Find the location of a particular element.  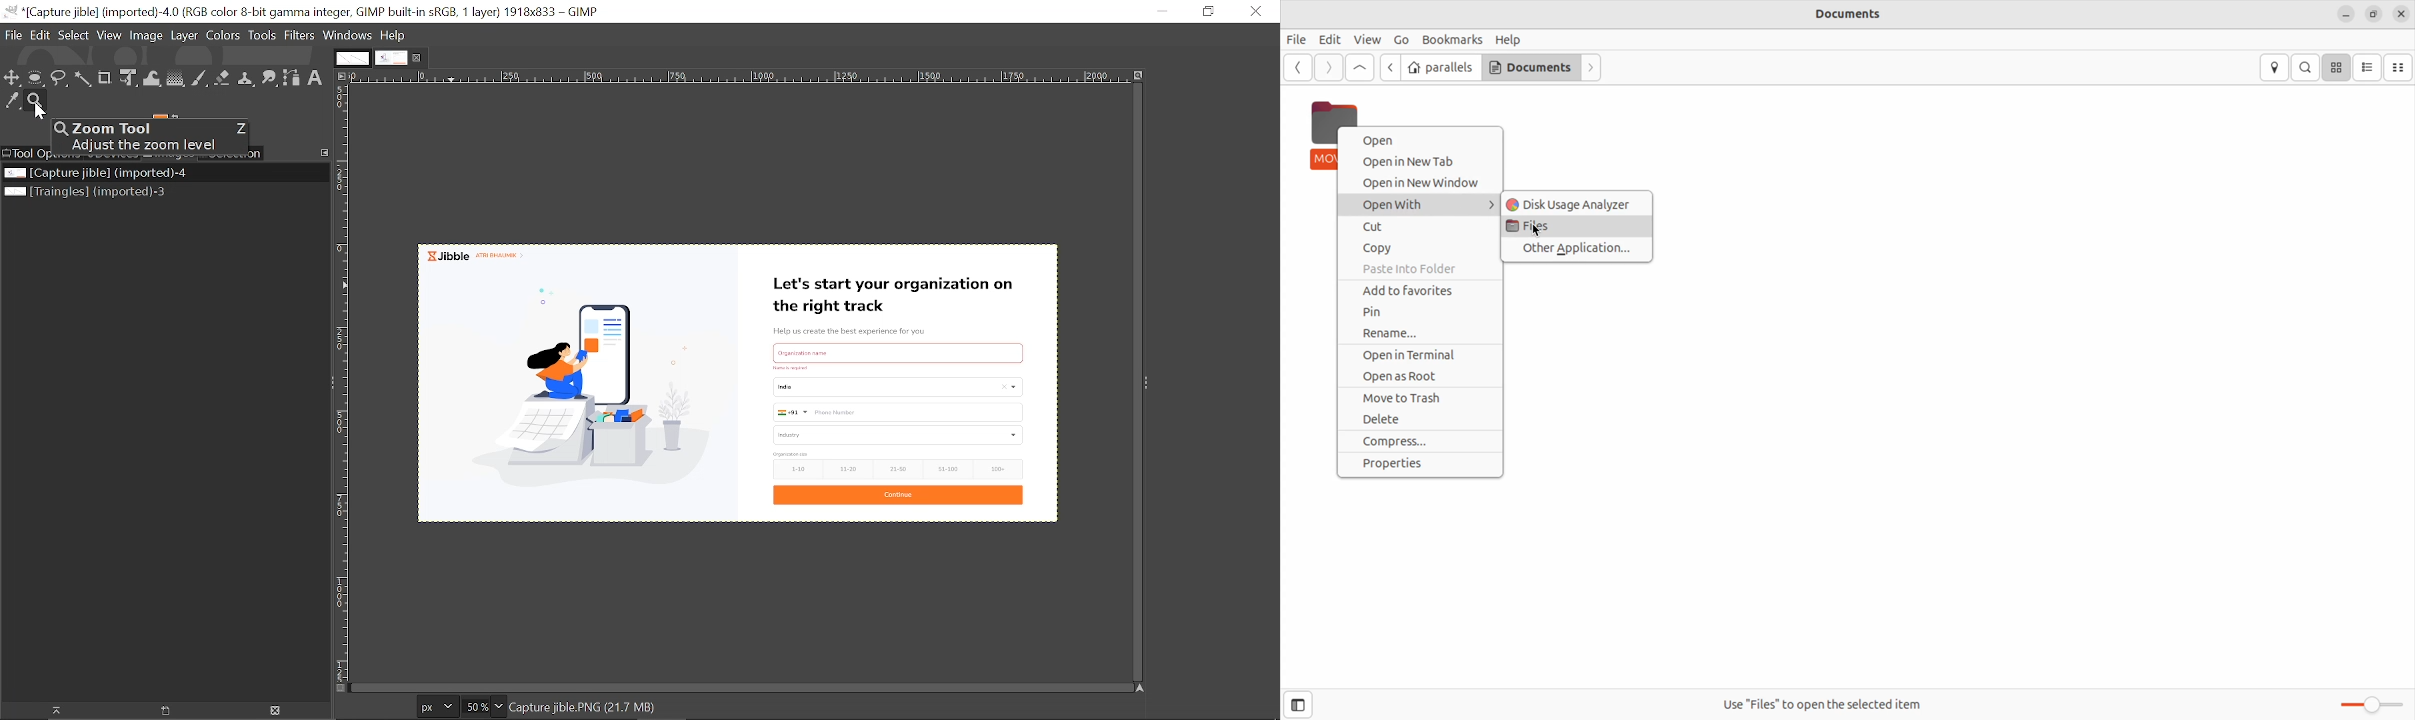

Move to Trash is located at coordinates (1420, 399).